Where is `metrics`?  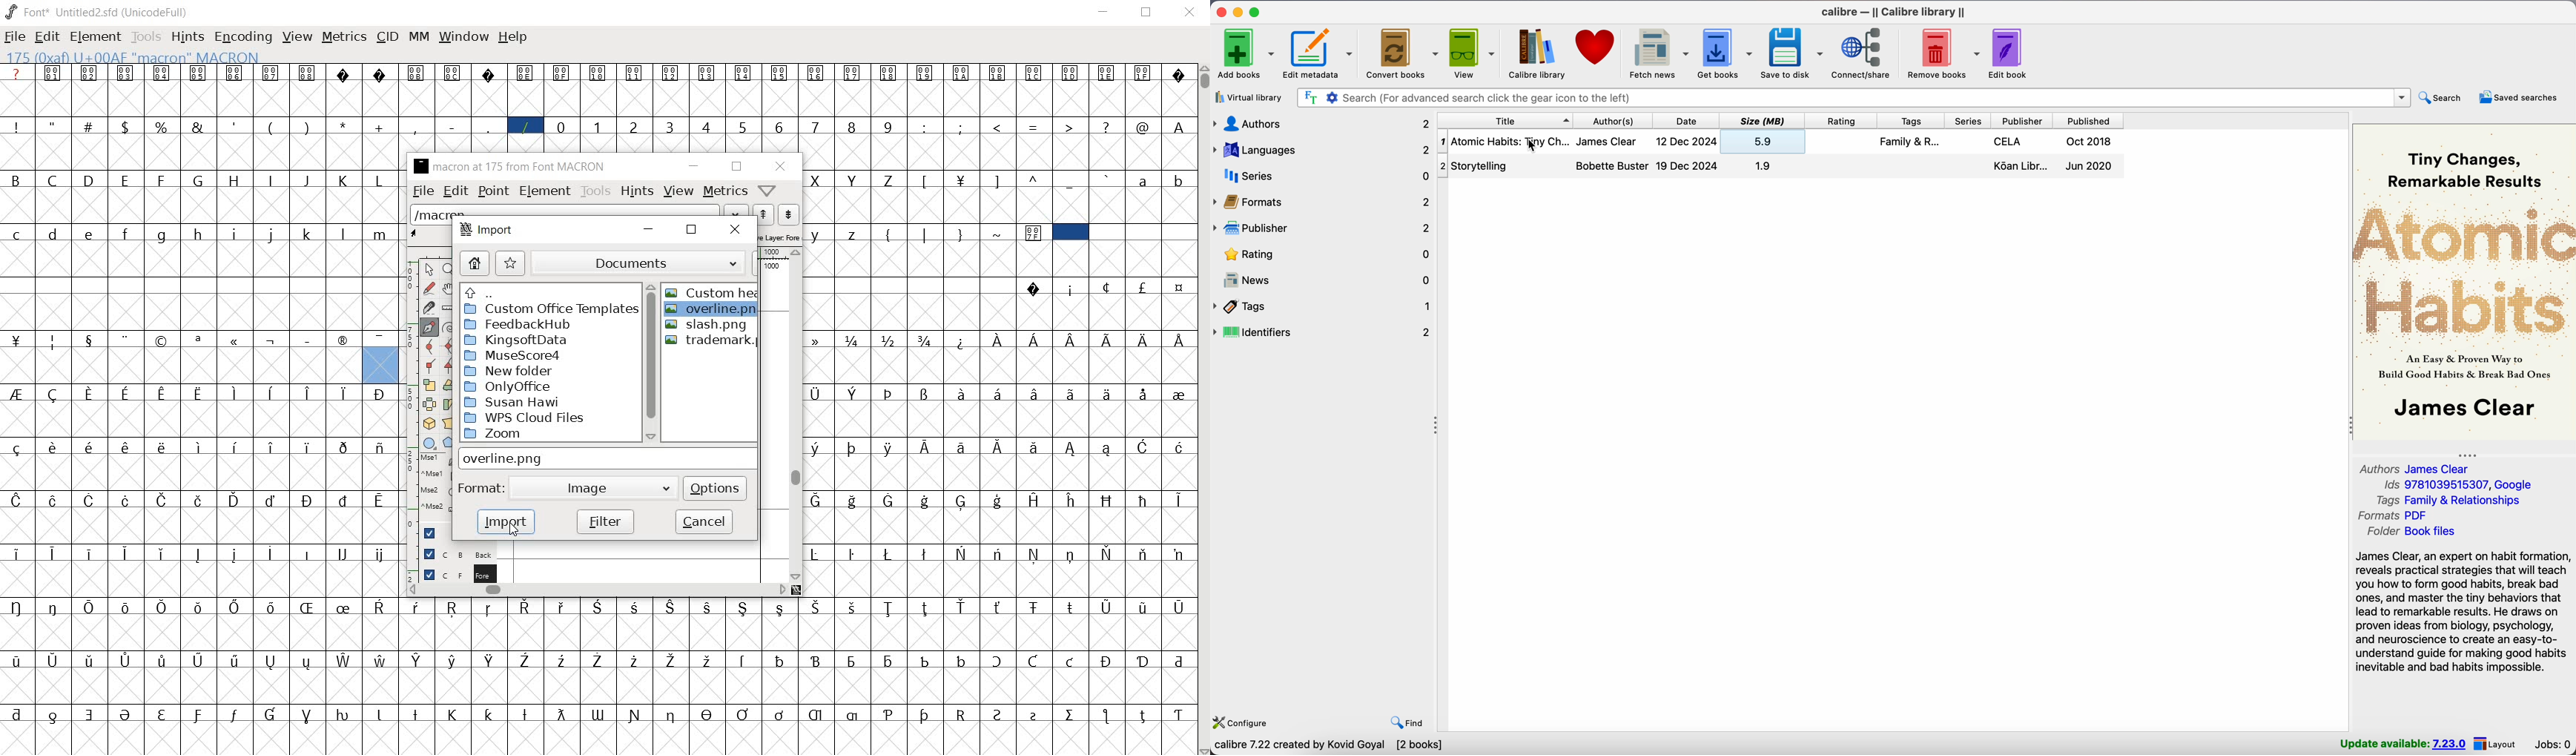 metrics is located at coordinates (345, 36).